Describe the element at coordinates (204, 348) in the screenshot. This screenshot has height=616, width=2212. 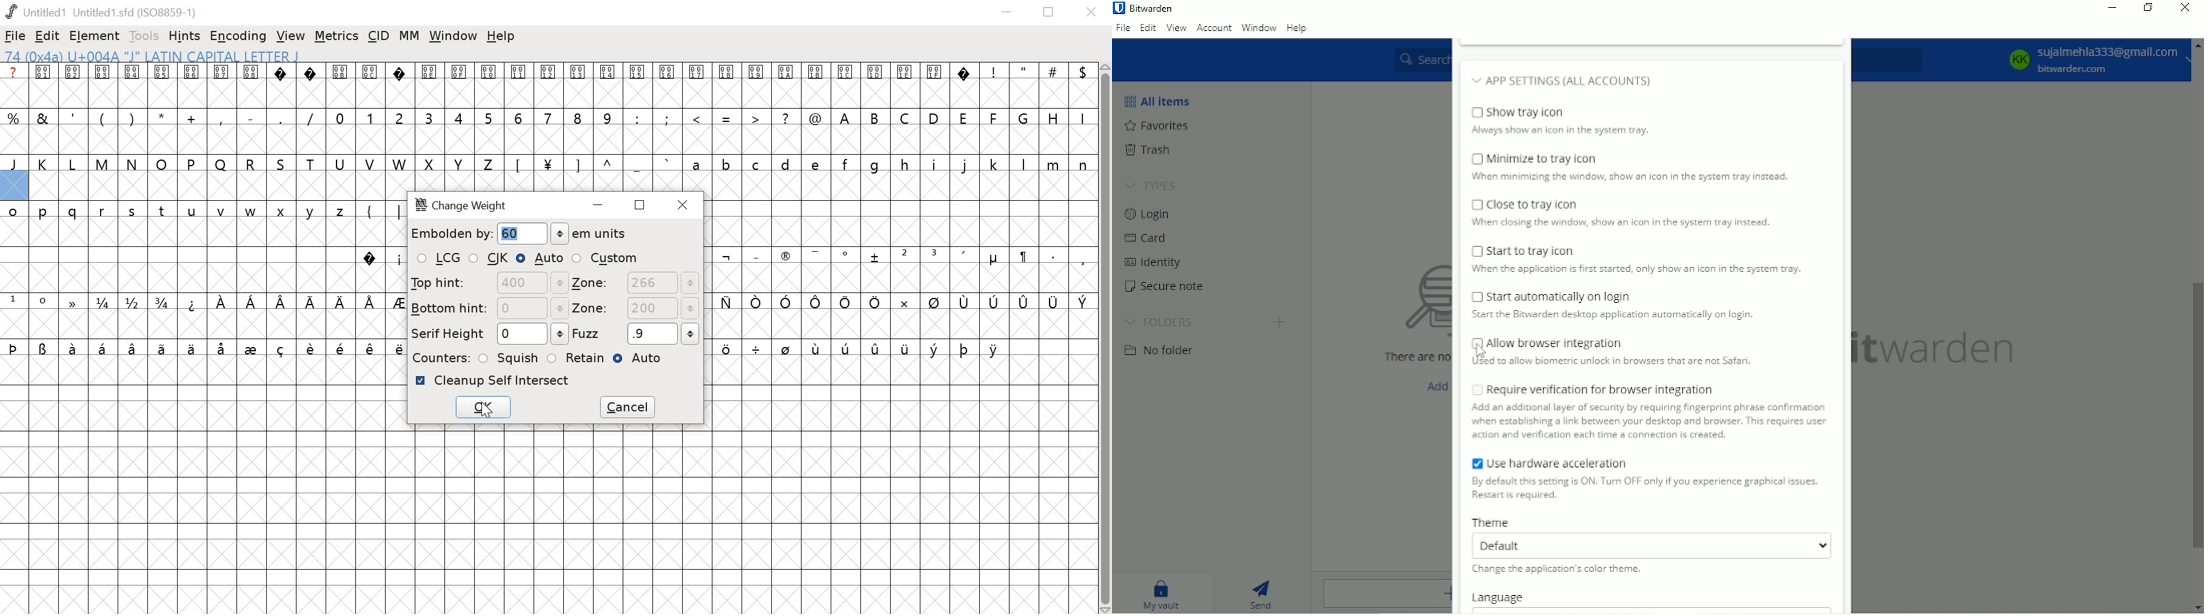
I see `symbols` at that location.